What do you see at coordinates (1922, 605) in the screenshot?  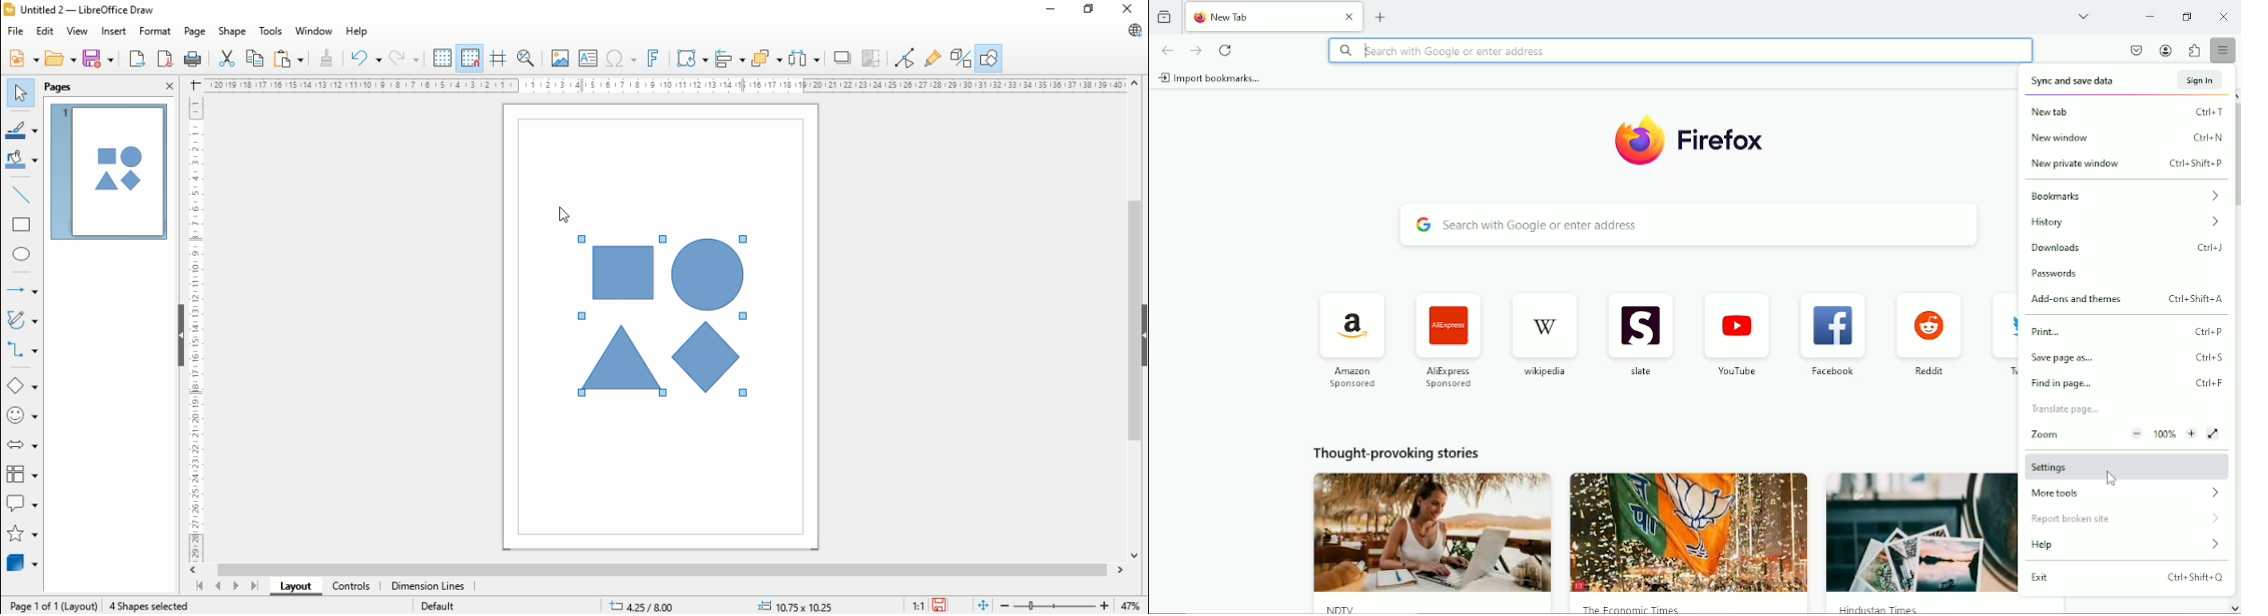 I see `Hindustan Times` at bounding box center [1922, 605].